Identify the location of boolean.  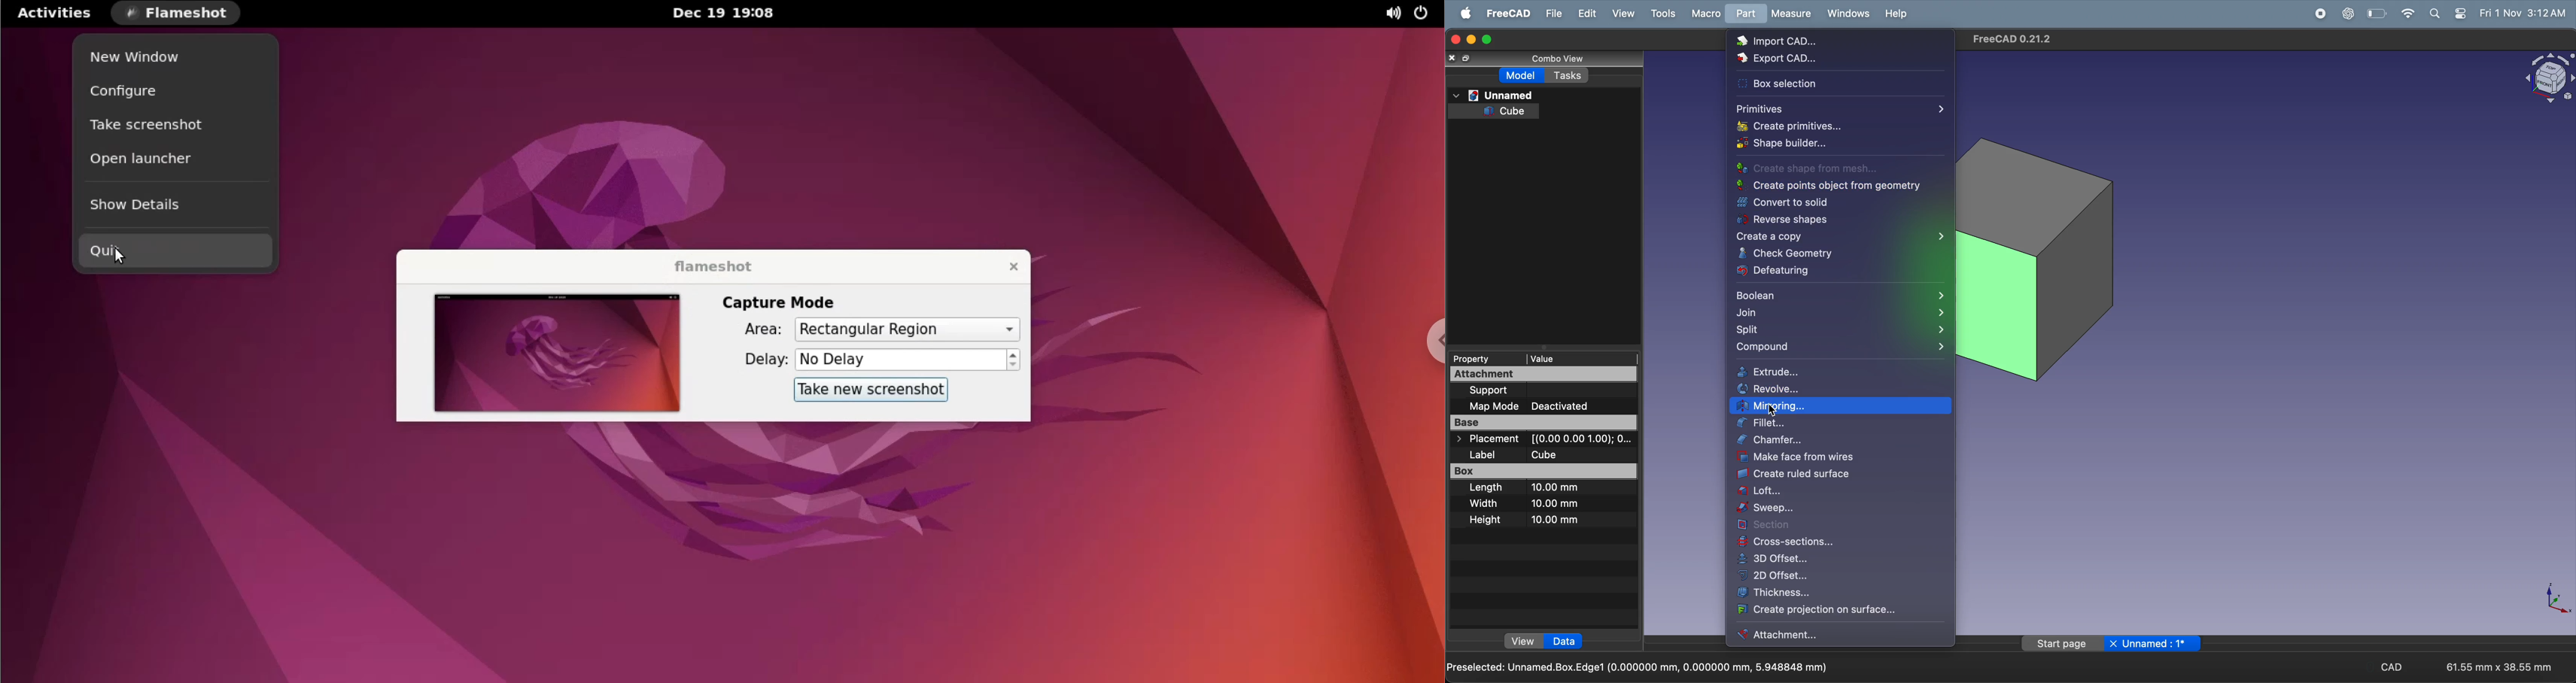
(1842, 297).